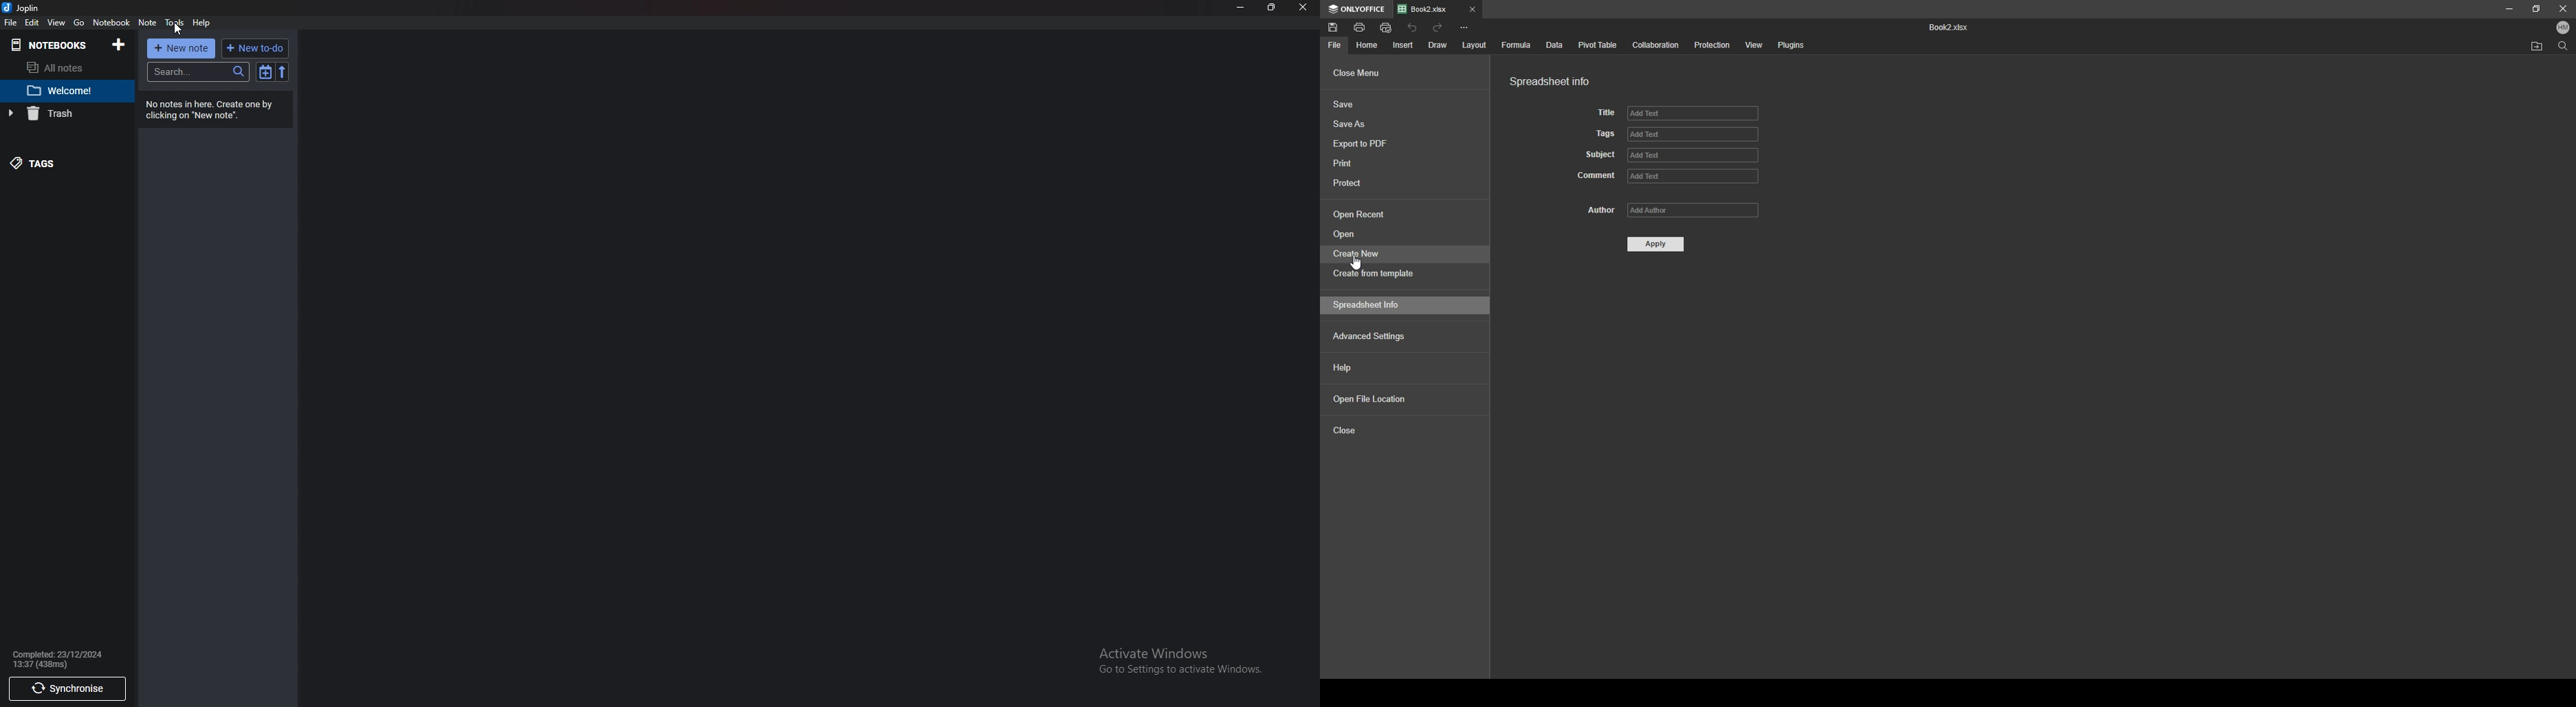 The image size is (2576, 728). What do you see at coordinates (1412, 27) in the screenshot?
I see `undo` at bounding box center [1412, 27].